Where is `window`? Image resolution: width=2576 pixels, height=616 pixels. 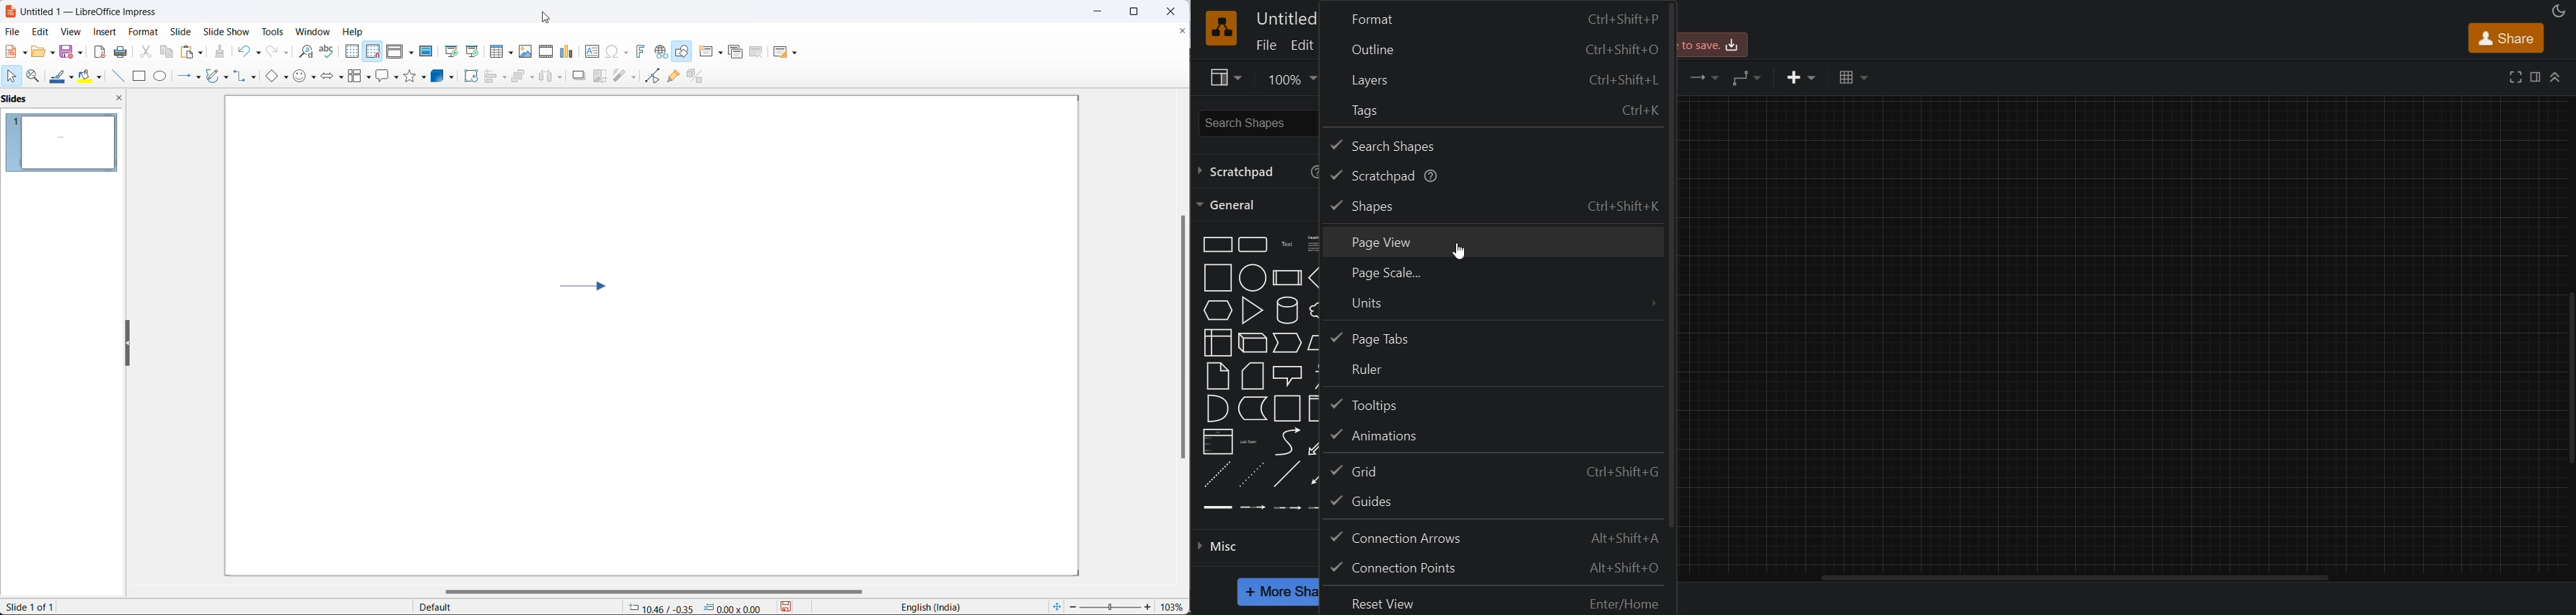 window is located at coordinates (312, 33).